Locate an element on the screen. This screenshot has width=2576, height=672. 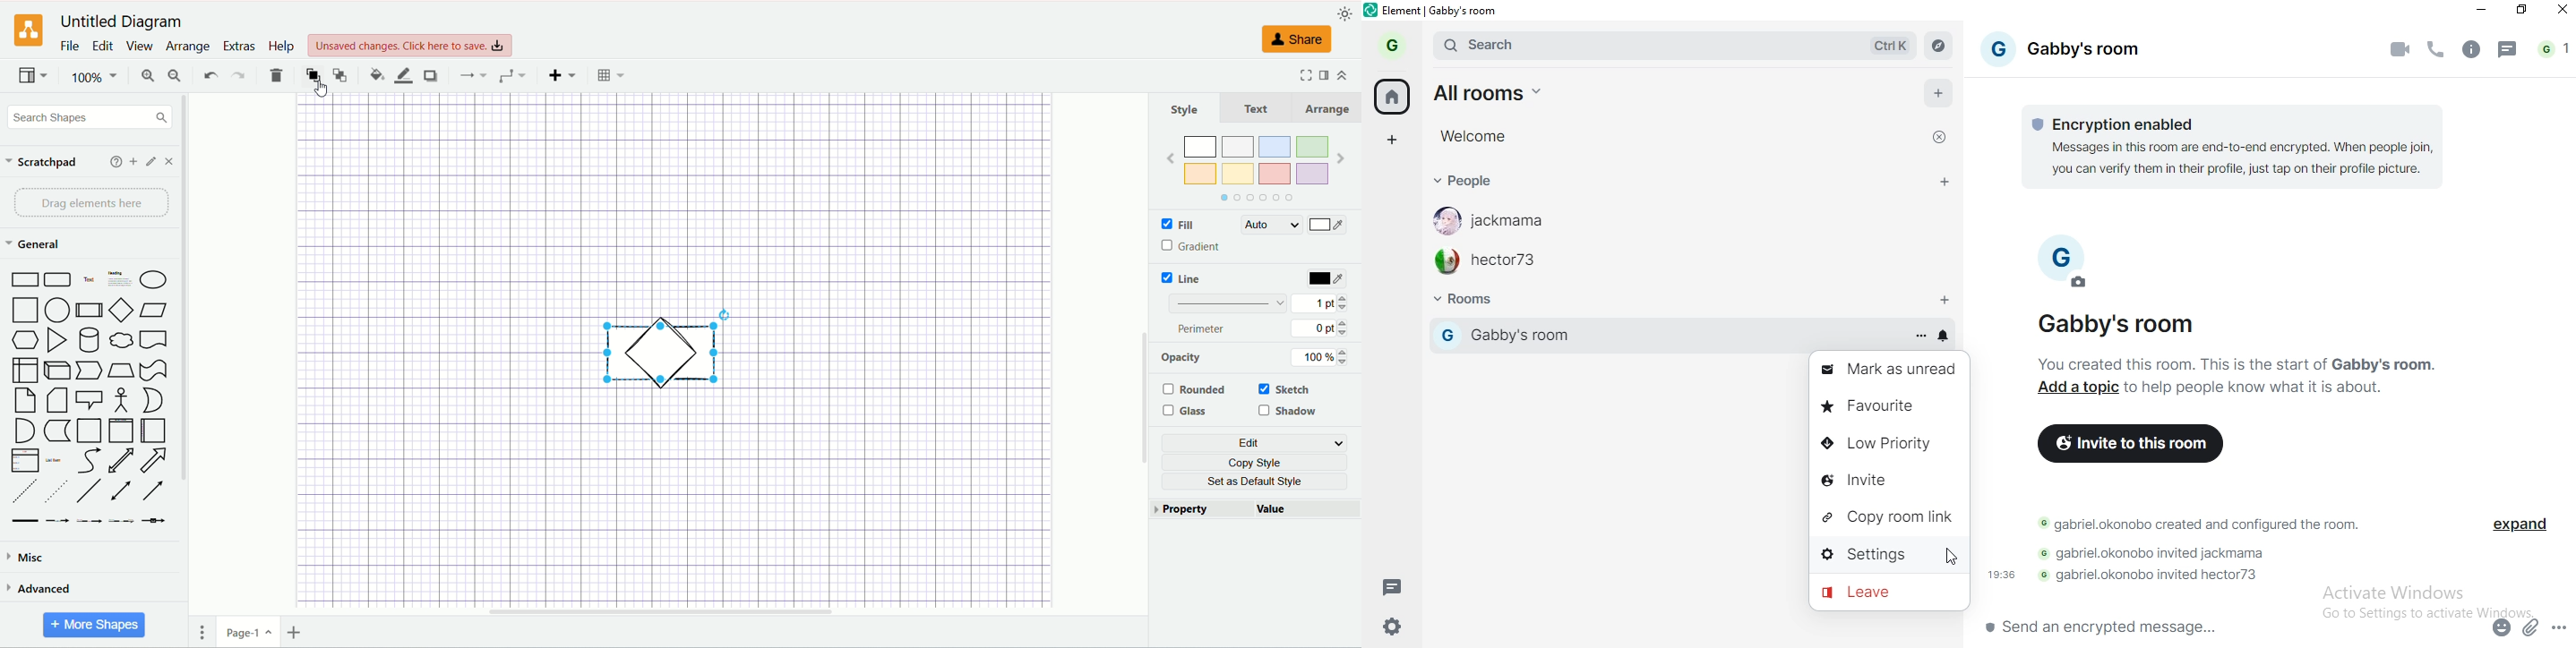
welcome is located at coordinates (1475, 135).